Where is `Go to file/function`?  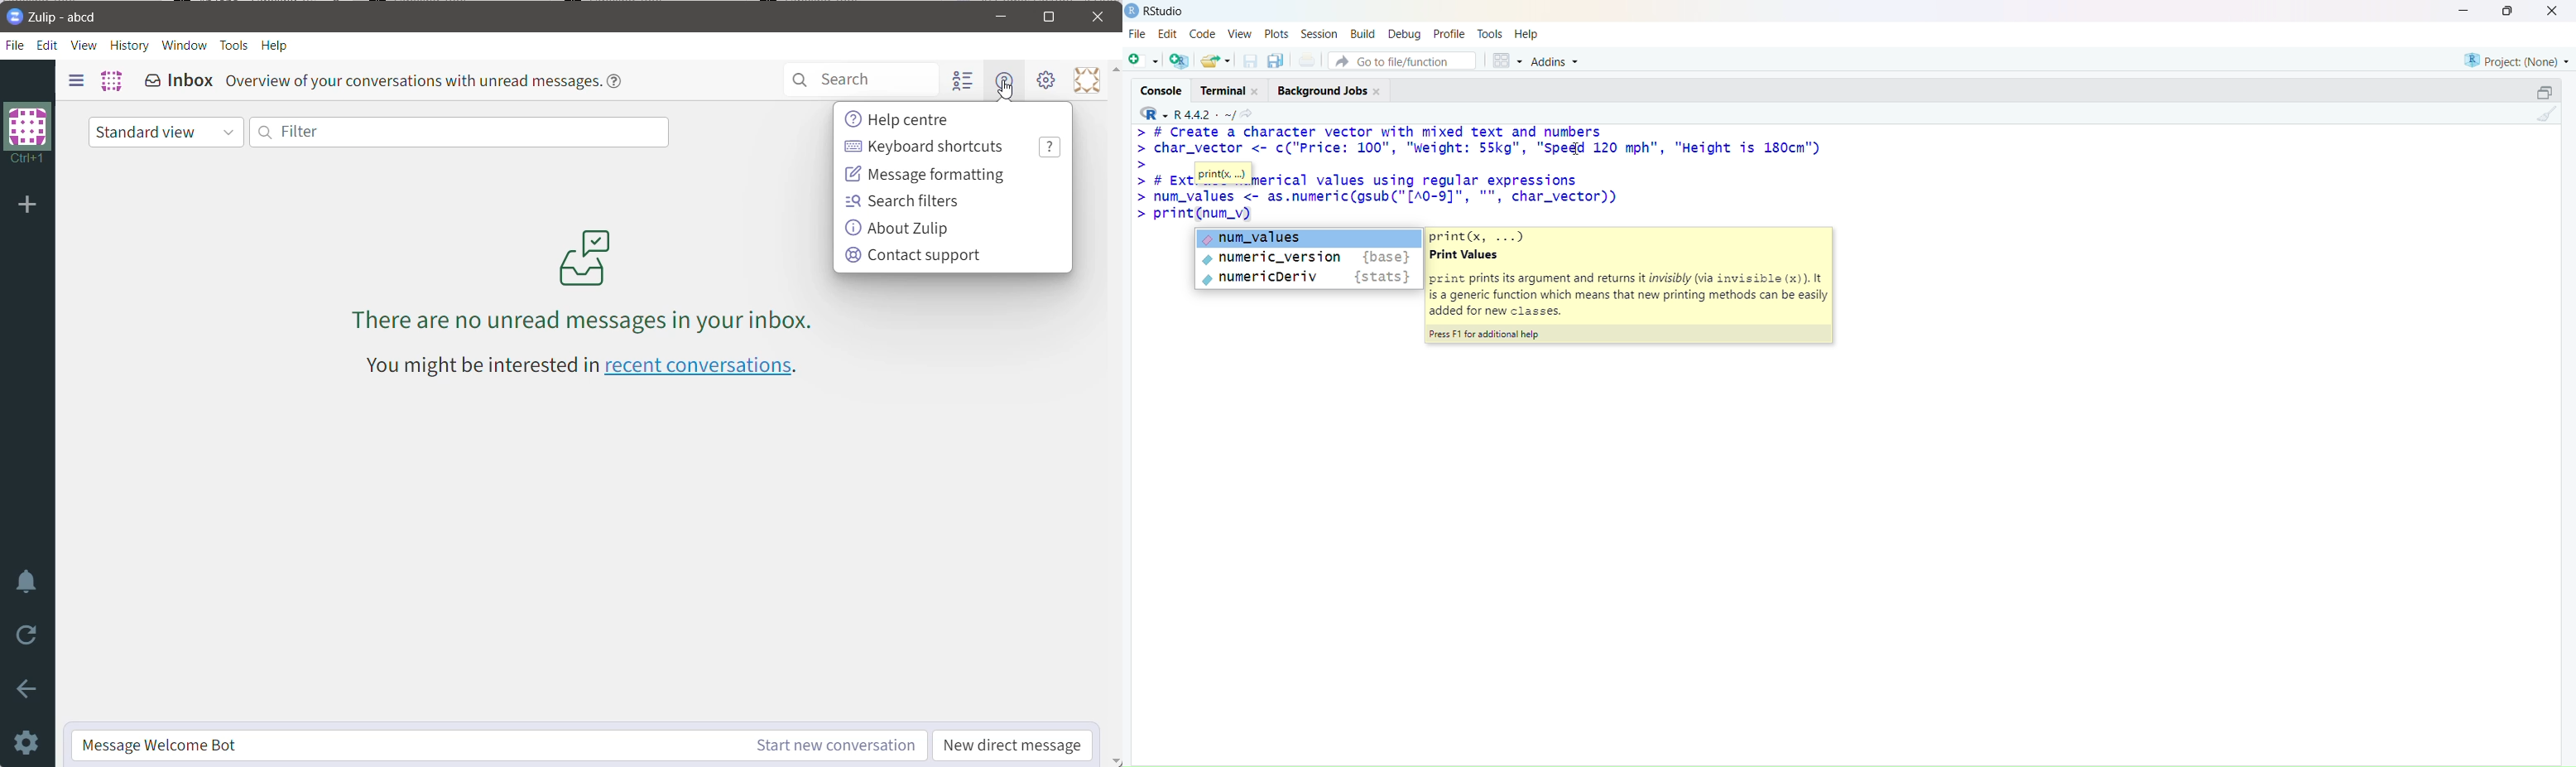 Go to file/function is located at coordinates (1403, 61).